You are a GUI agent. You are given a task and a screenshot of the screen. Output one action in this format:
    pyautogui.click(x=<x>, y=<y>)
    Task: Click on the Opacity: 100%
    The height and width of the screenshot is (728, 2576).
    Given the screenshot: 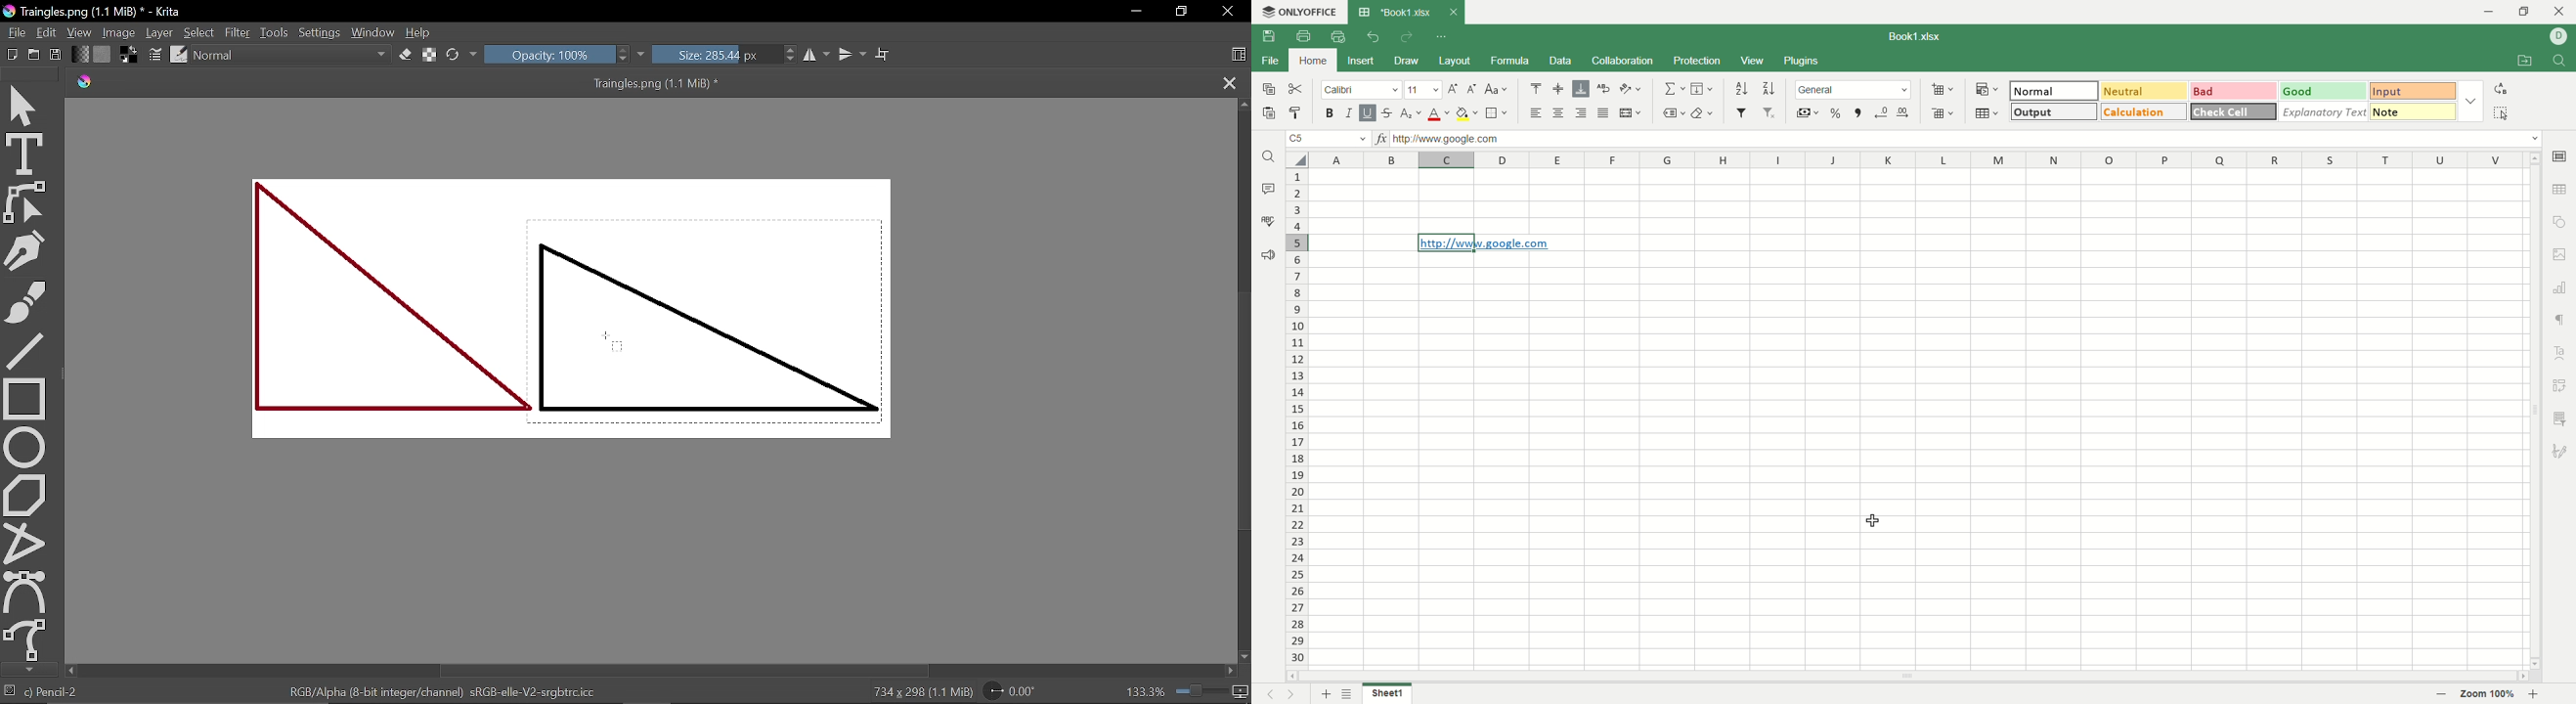 What is the action you would take?
    pyautogui.click(x=566, y=55)
    